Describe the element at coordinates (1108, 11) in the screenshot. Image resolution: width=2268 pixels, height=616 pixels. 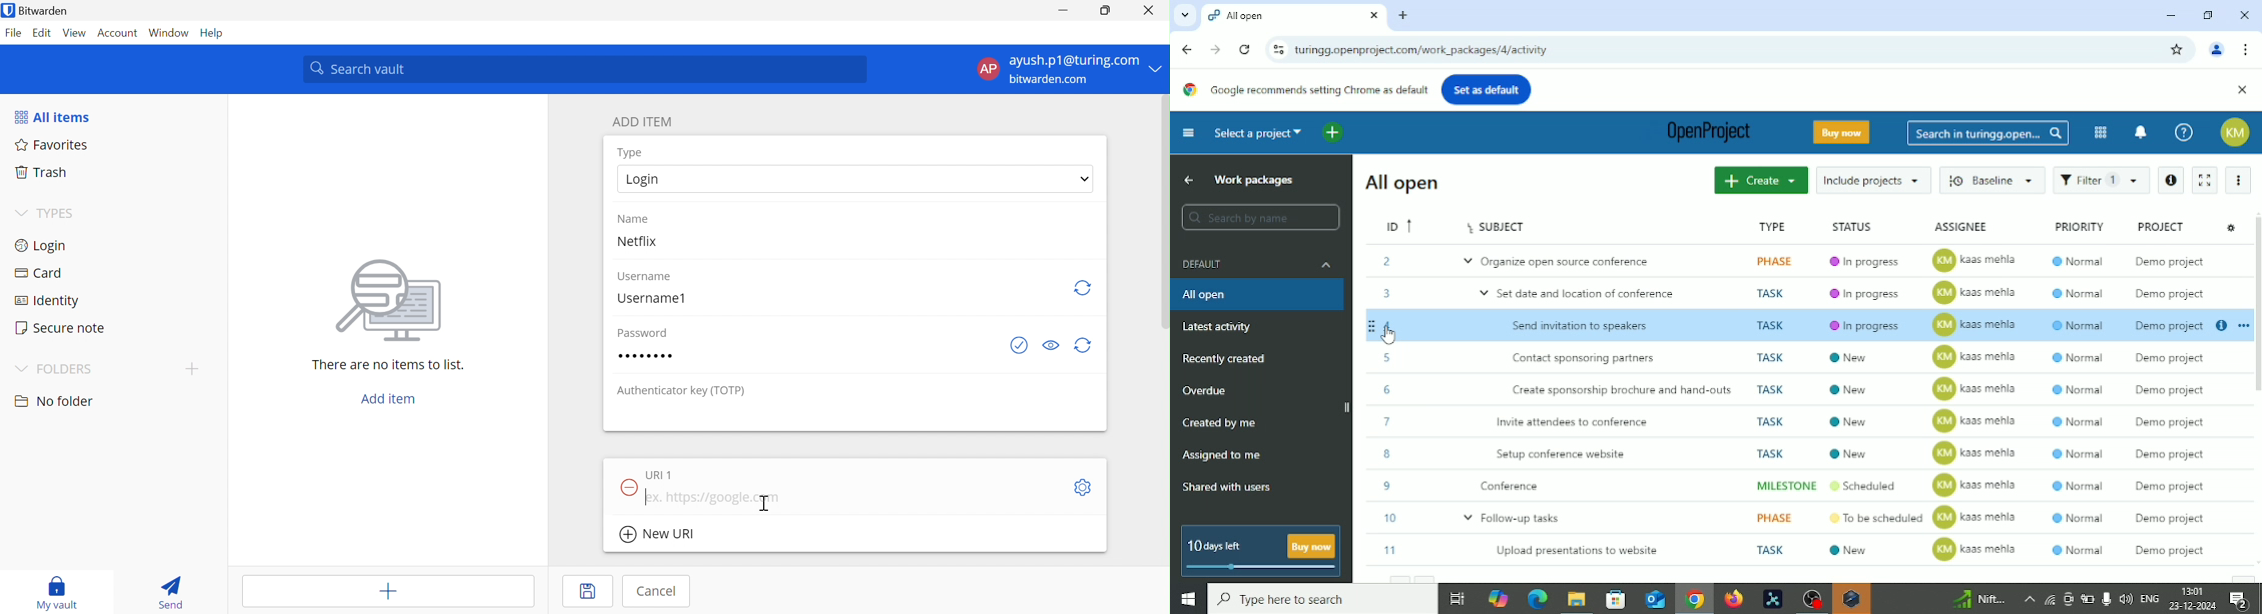
I see `Restore down` at that location.